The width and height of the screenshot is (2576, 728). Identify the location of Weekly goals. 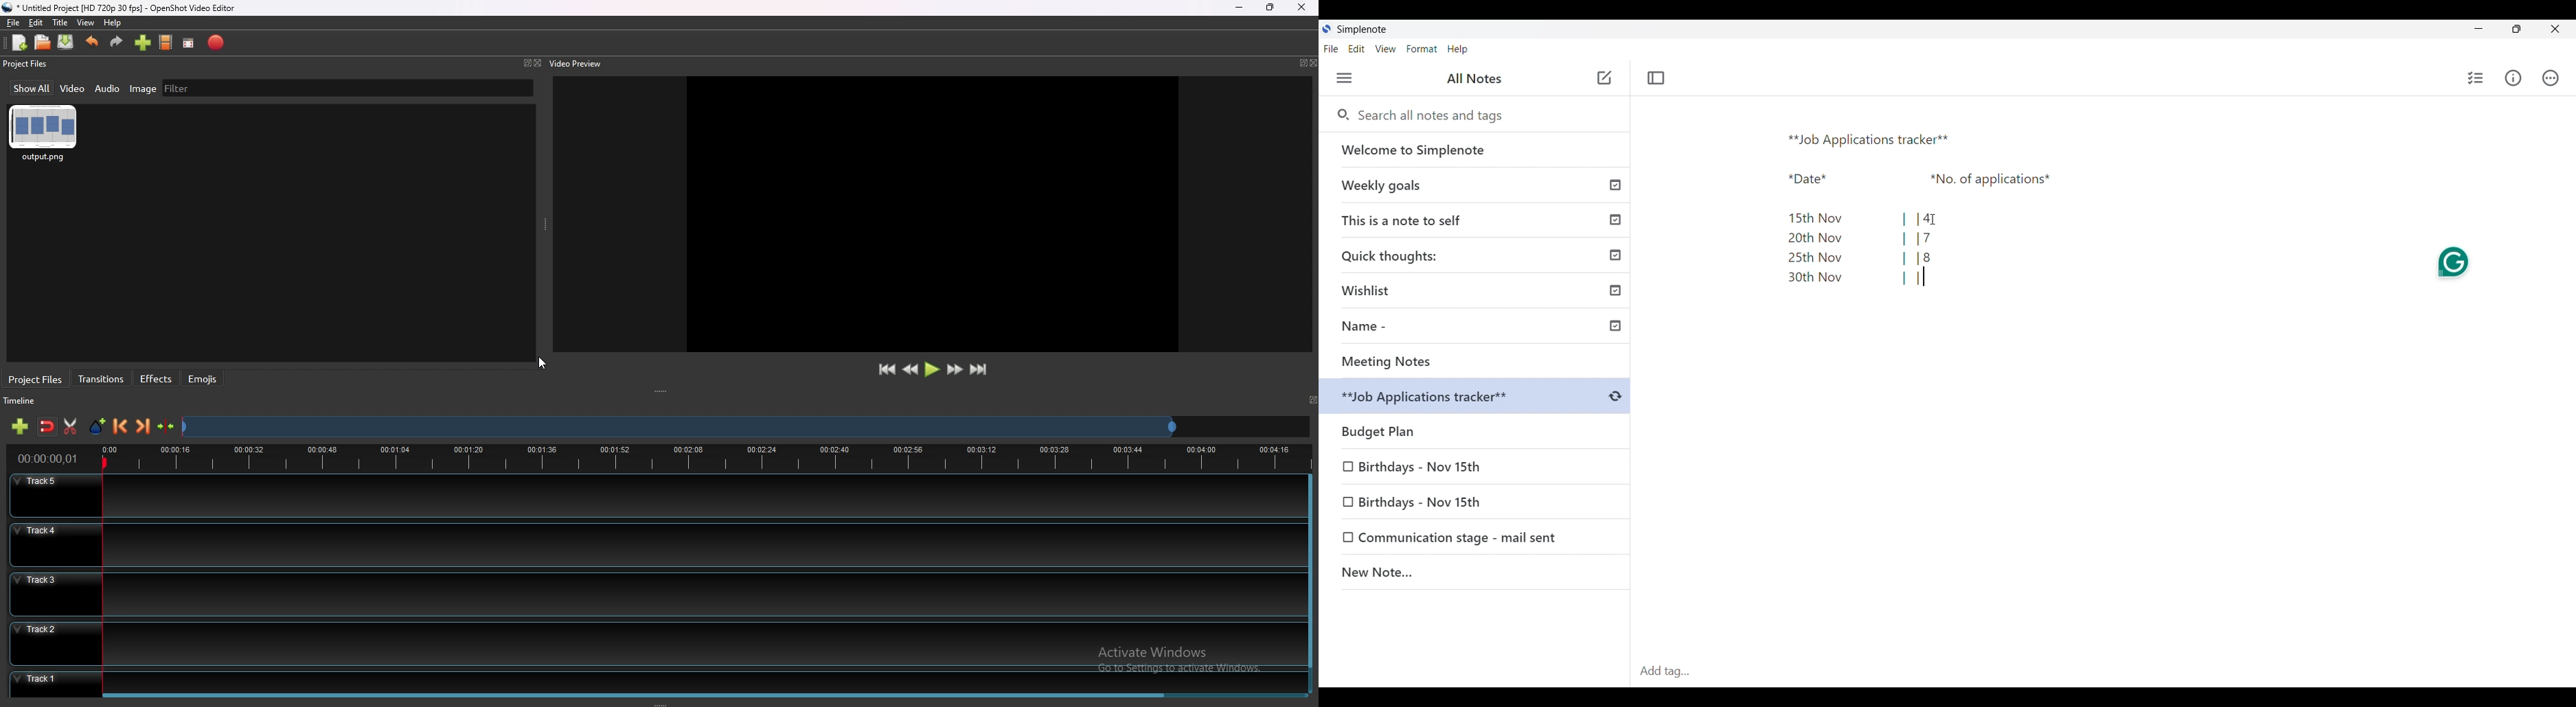
(1474, 185).